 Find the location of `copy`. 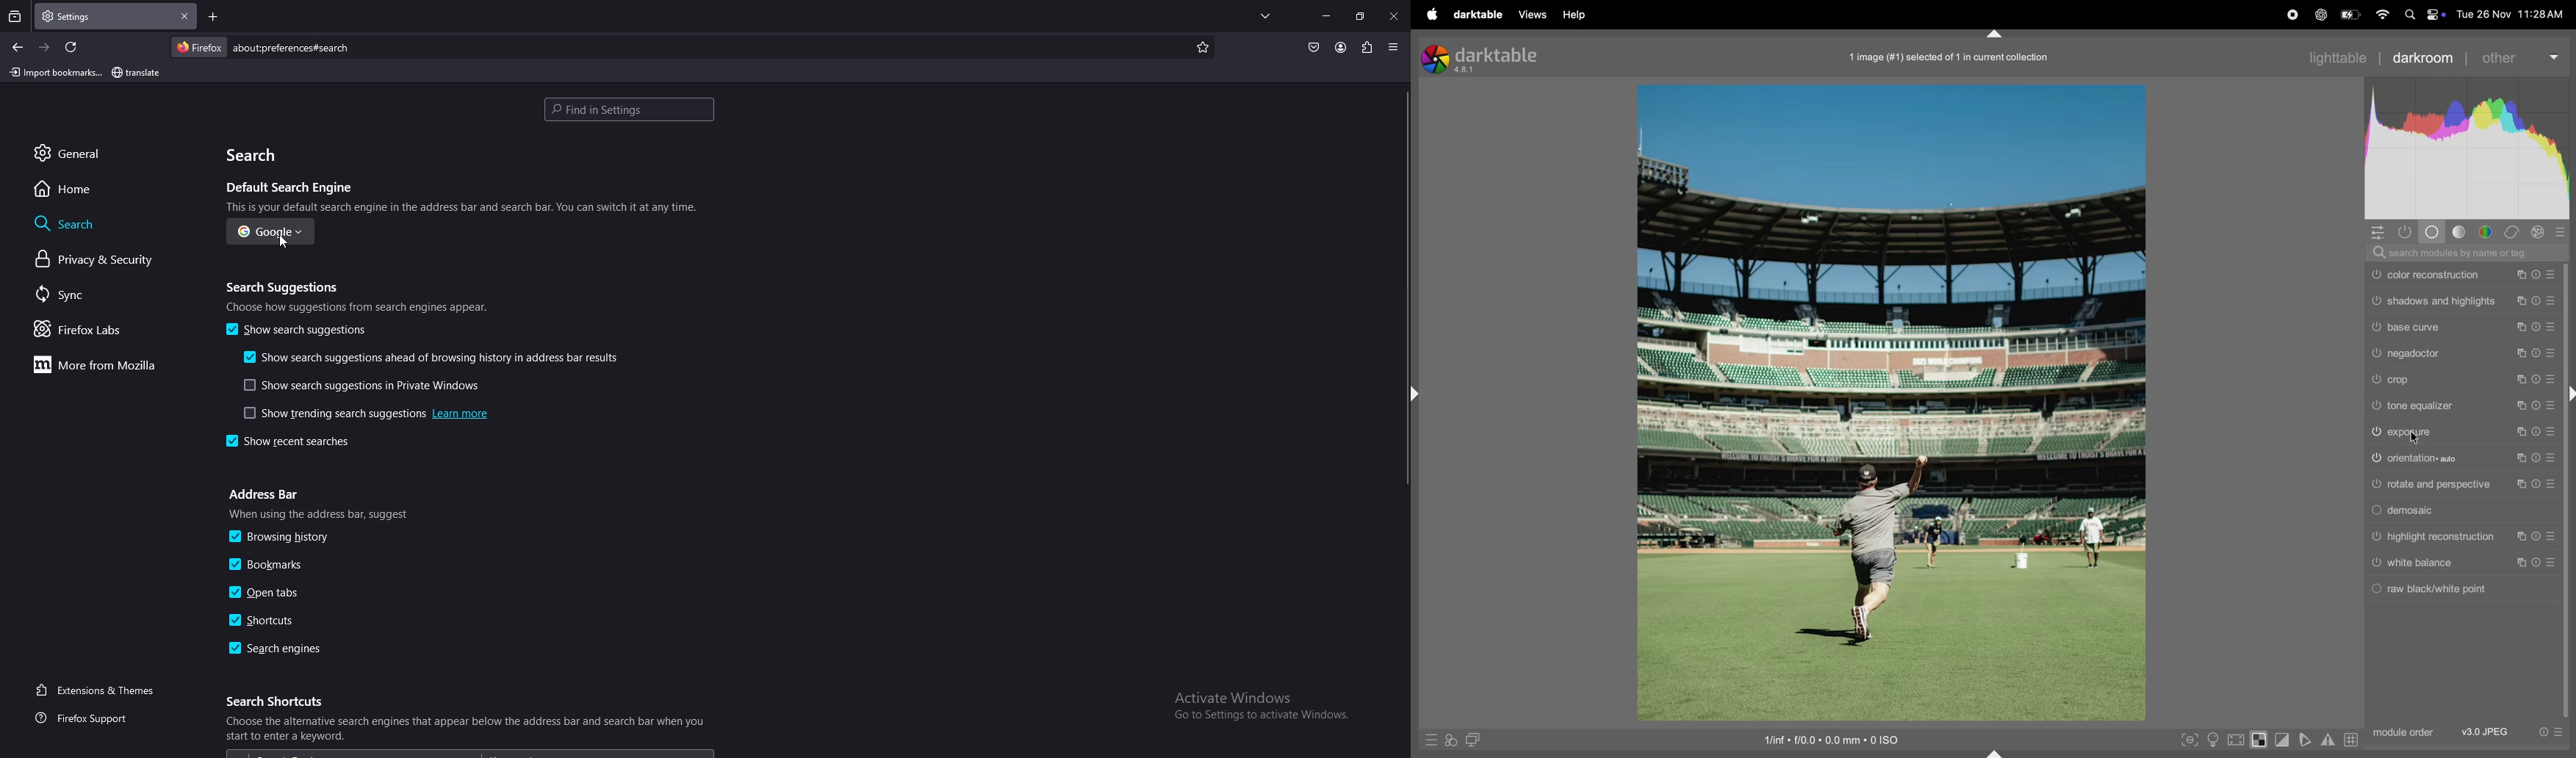

copy is located at coordinates (2522, 301).